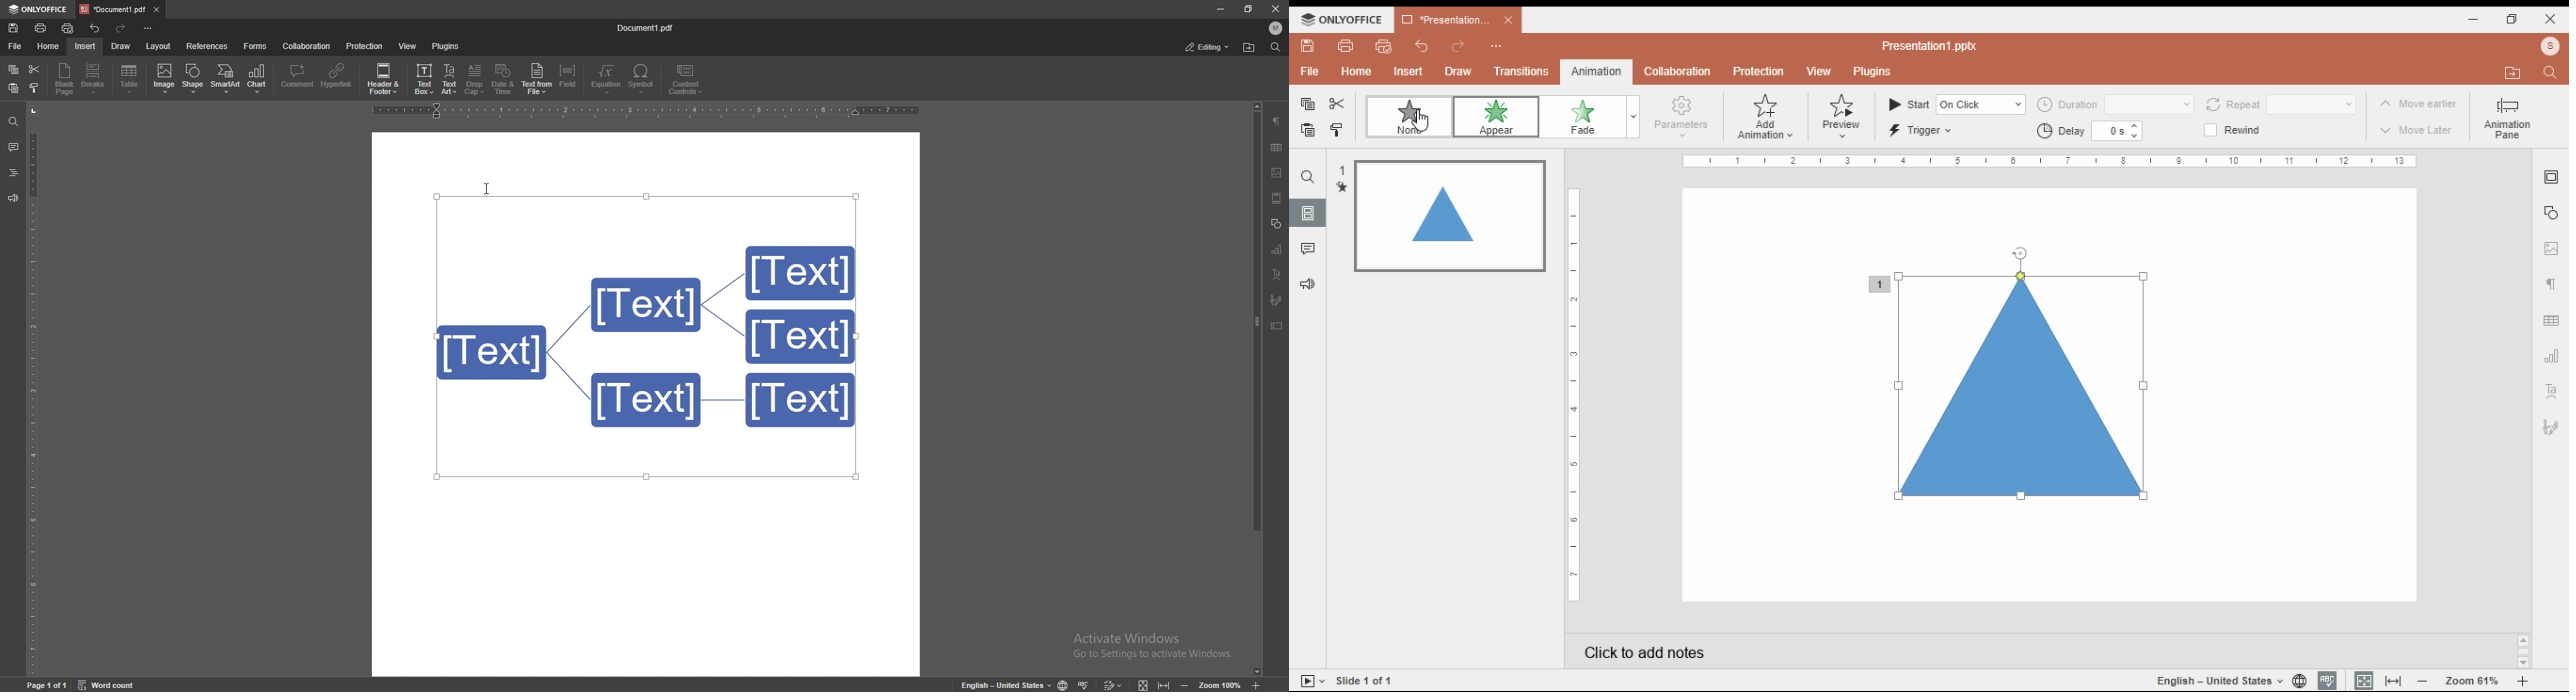 Image resolution: width=2576 pixels, height=700 pixels. Describe the element at coordinates (504, 79) in the screenshot. I see `date and time` at that location.